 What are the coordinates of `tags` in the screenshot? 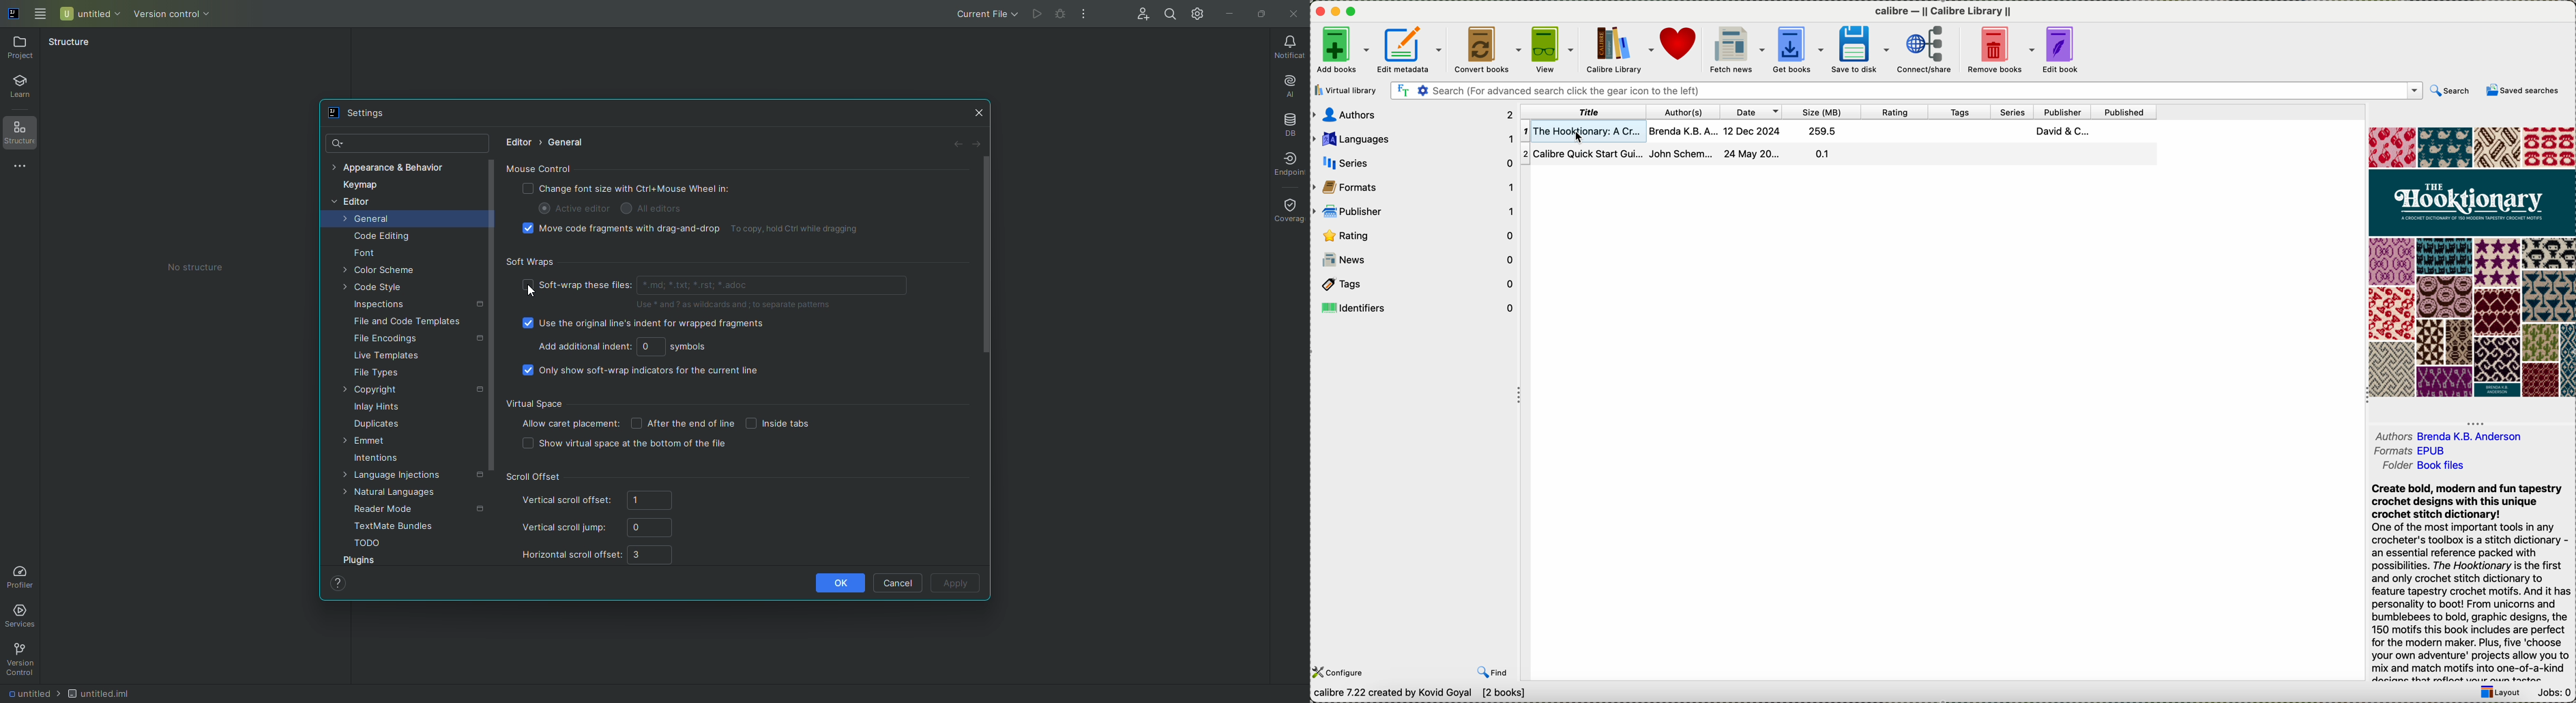 It's located at (1964, 112).